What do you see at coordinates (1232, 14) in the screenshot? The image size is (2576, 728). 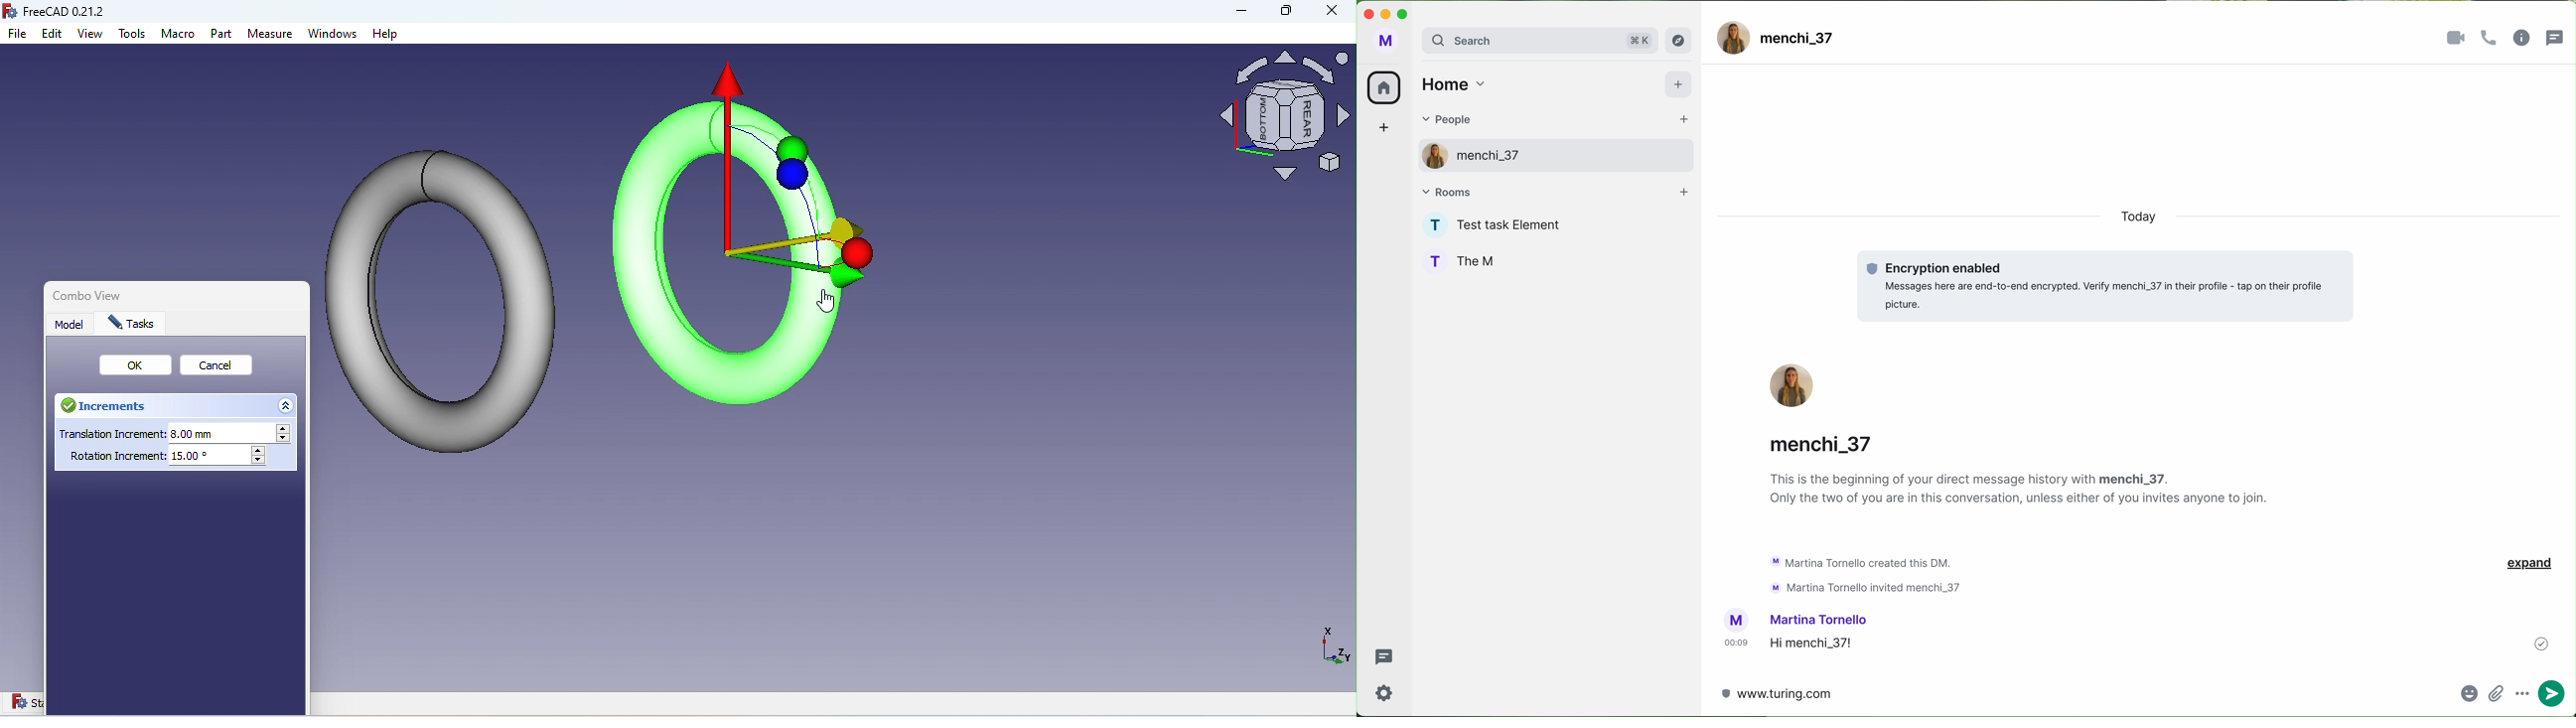 I see `Minimize` at bounding box center [1232, 14].